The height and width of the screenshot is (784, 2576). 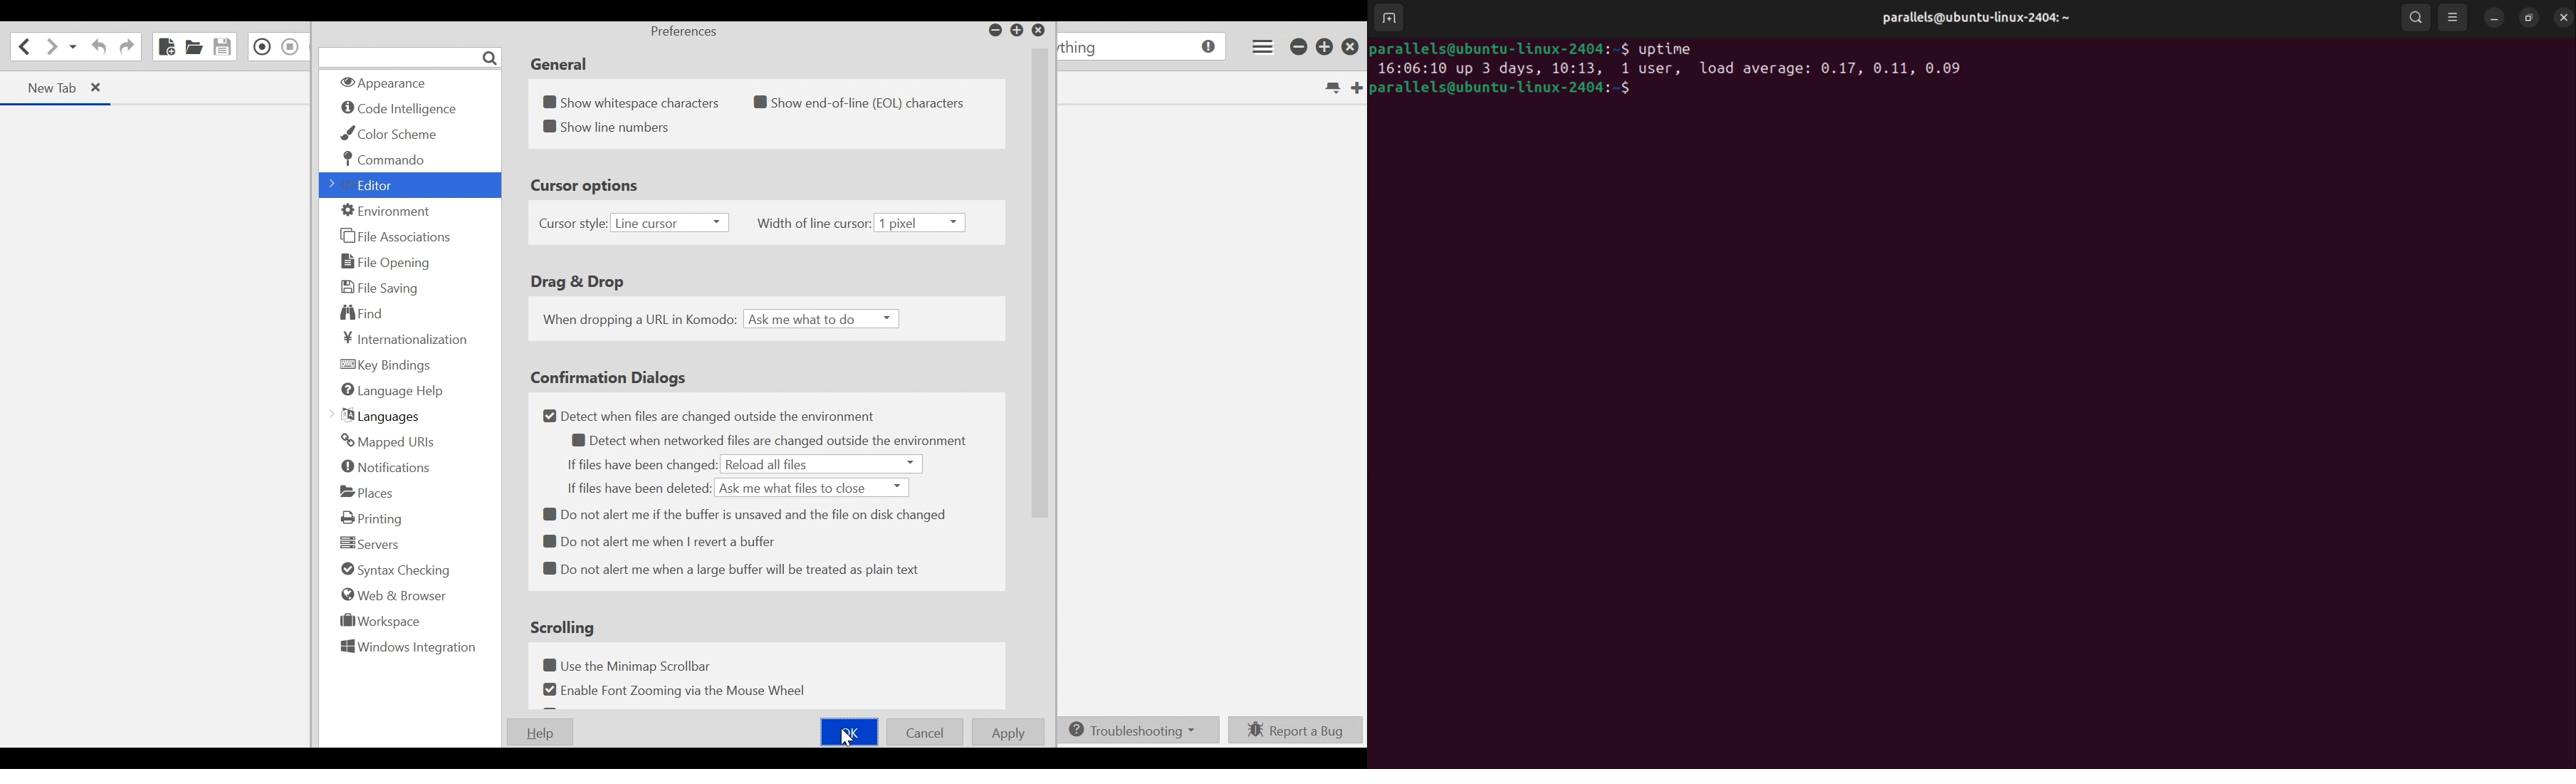 I want to click on Line cursor , so click(x=669, y=224).